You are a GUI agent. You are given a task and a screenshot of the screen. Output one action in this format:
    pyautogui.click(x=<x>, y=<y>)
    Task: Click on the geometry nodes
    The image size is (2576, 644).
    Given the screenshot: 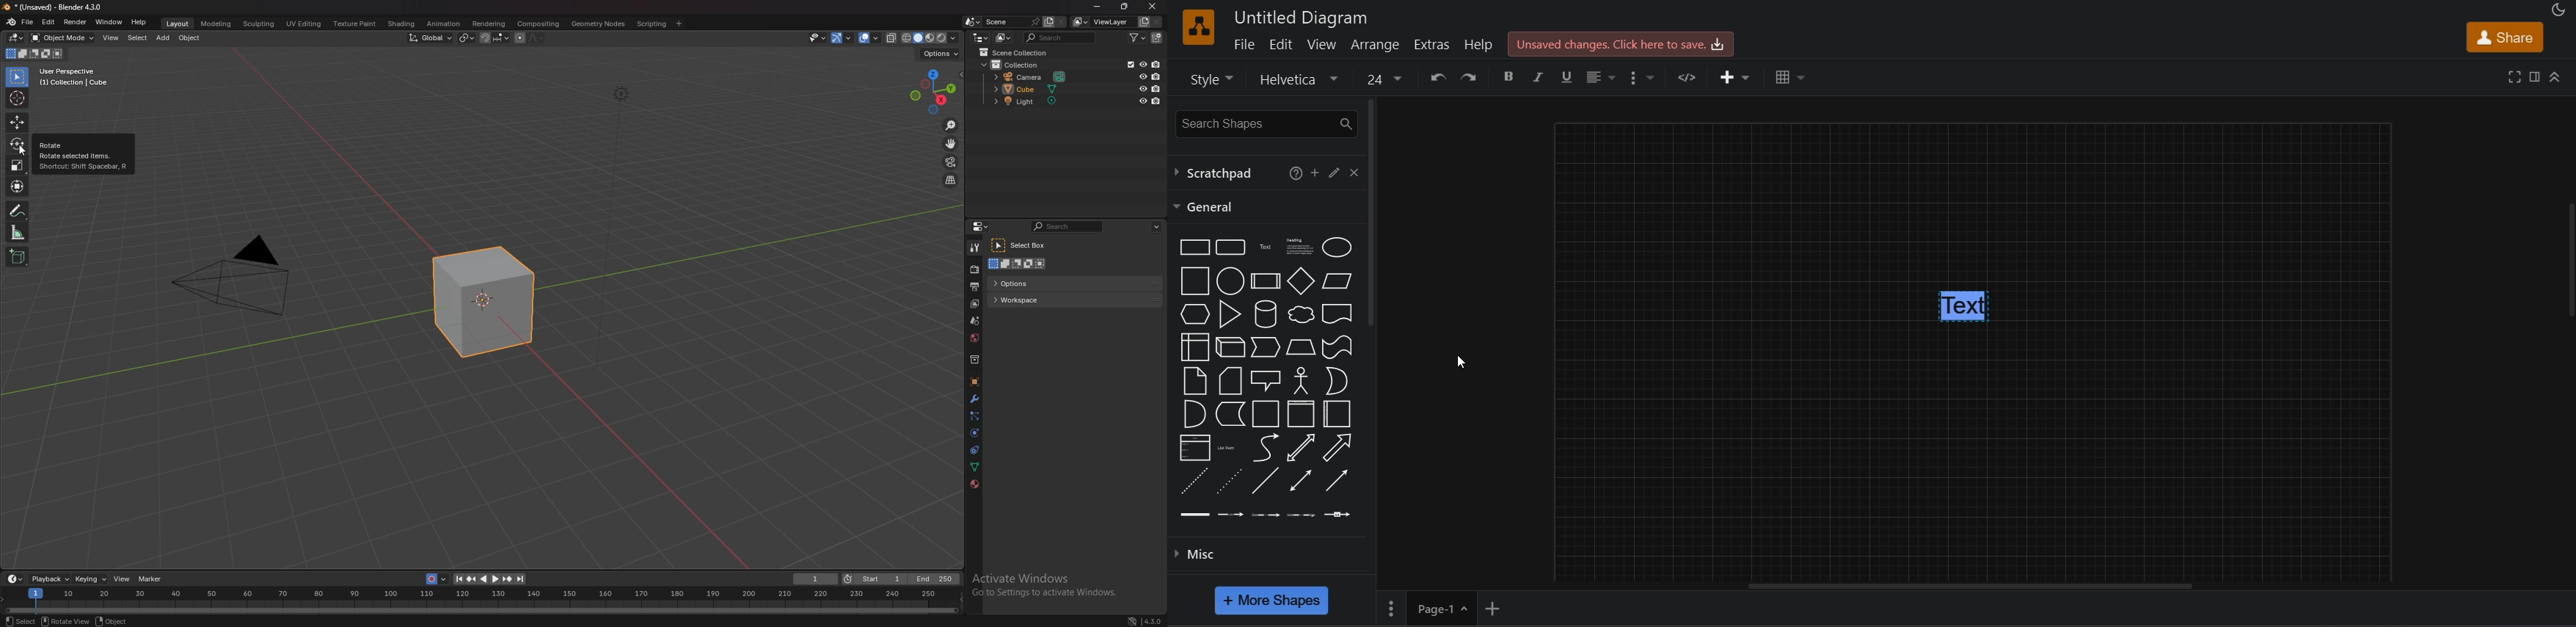 What is the action you would take?
    pyautogui.click(x=599, y=24)
    